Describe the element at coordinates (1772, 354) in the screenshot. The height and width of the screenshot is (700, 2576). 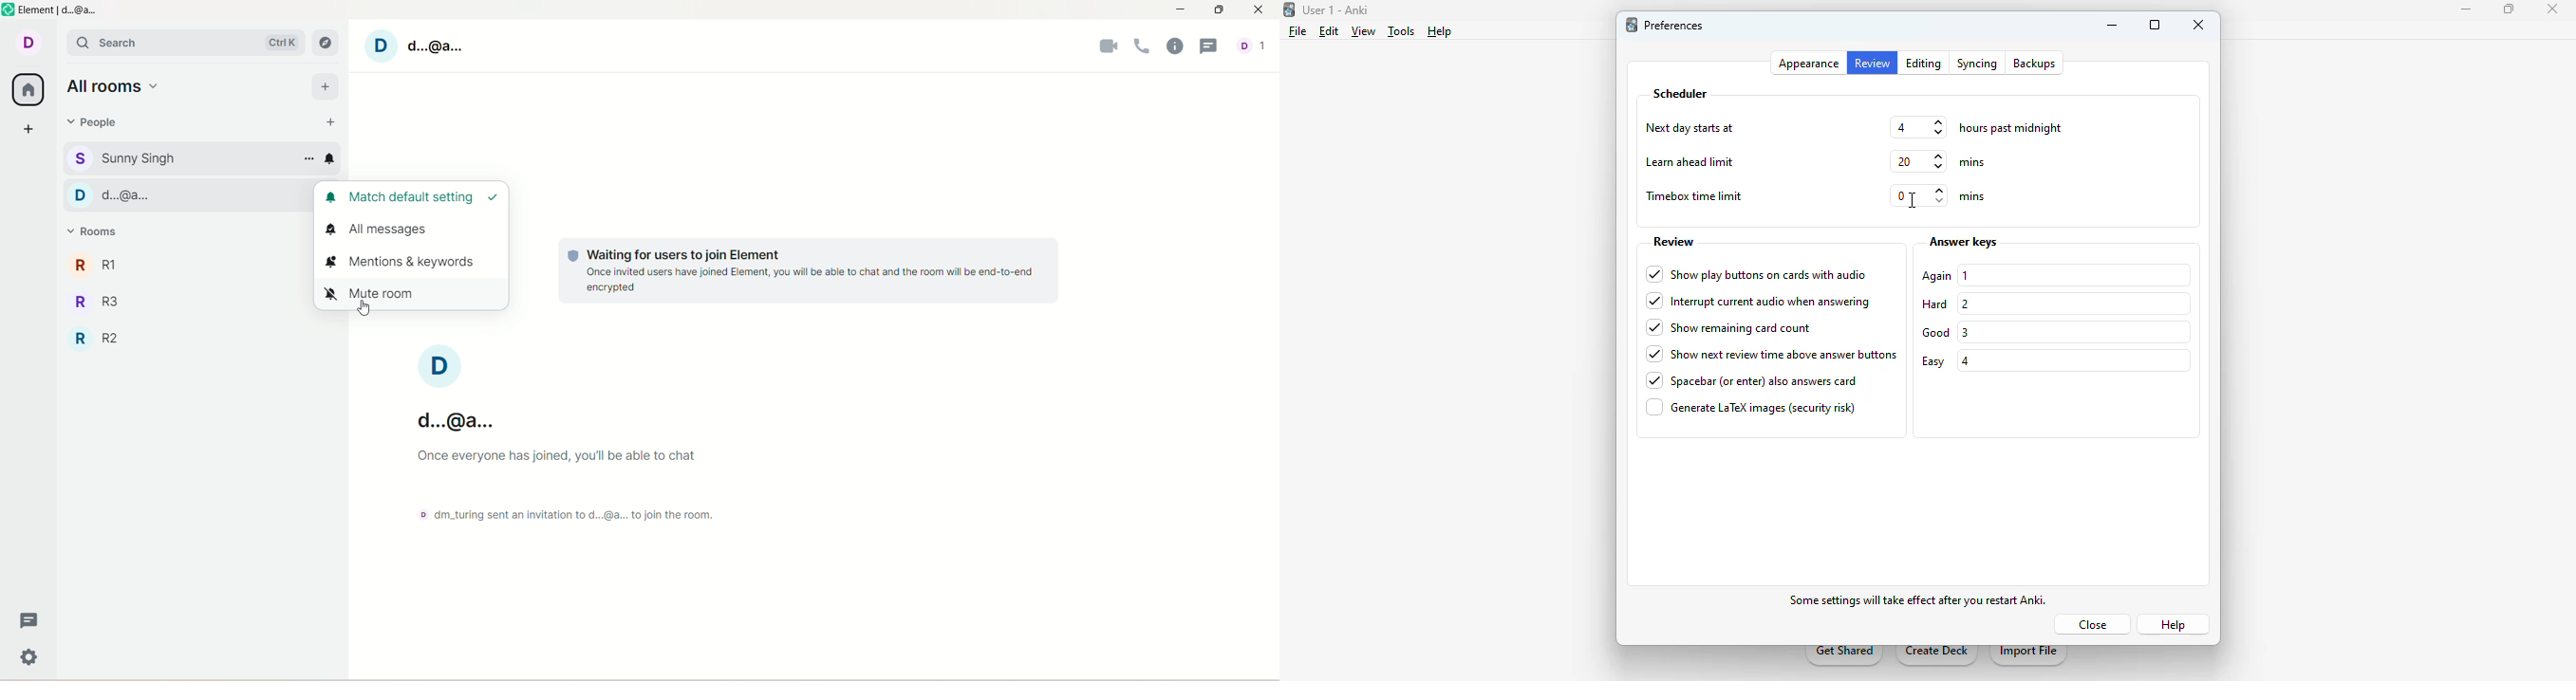
I see `show next review time above answer buttons` at that location.